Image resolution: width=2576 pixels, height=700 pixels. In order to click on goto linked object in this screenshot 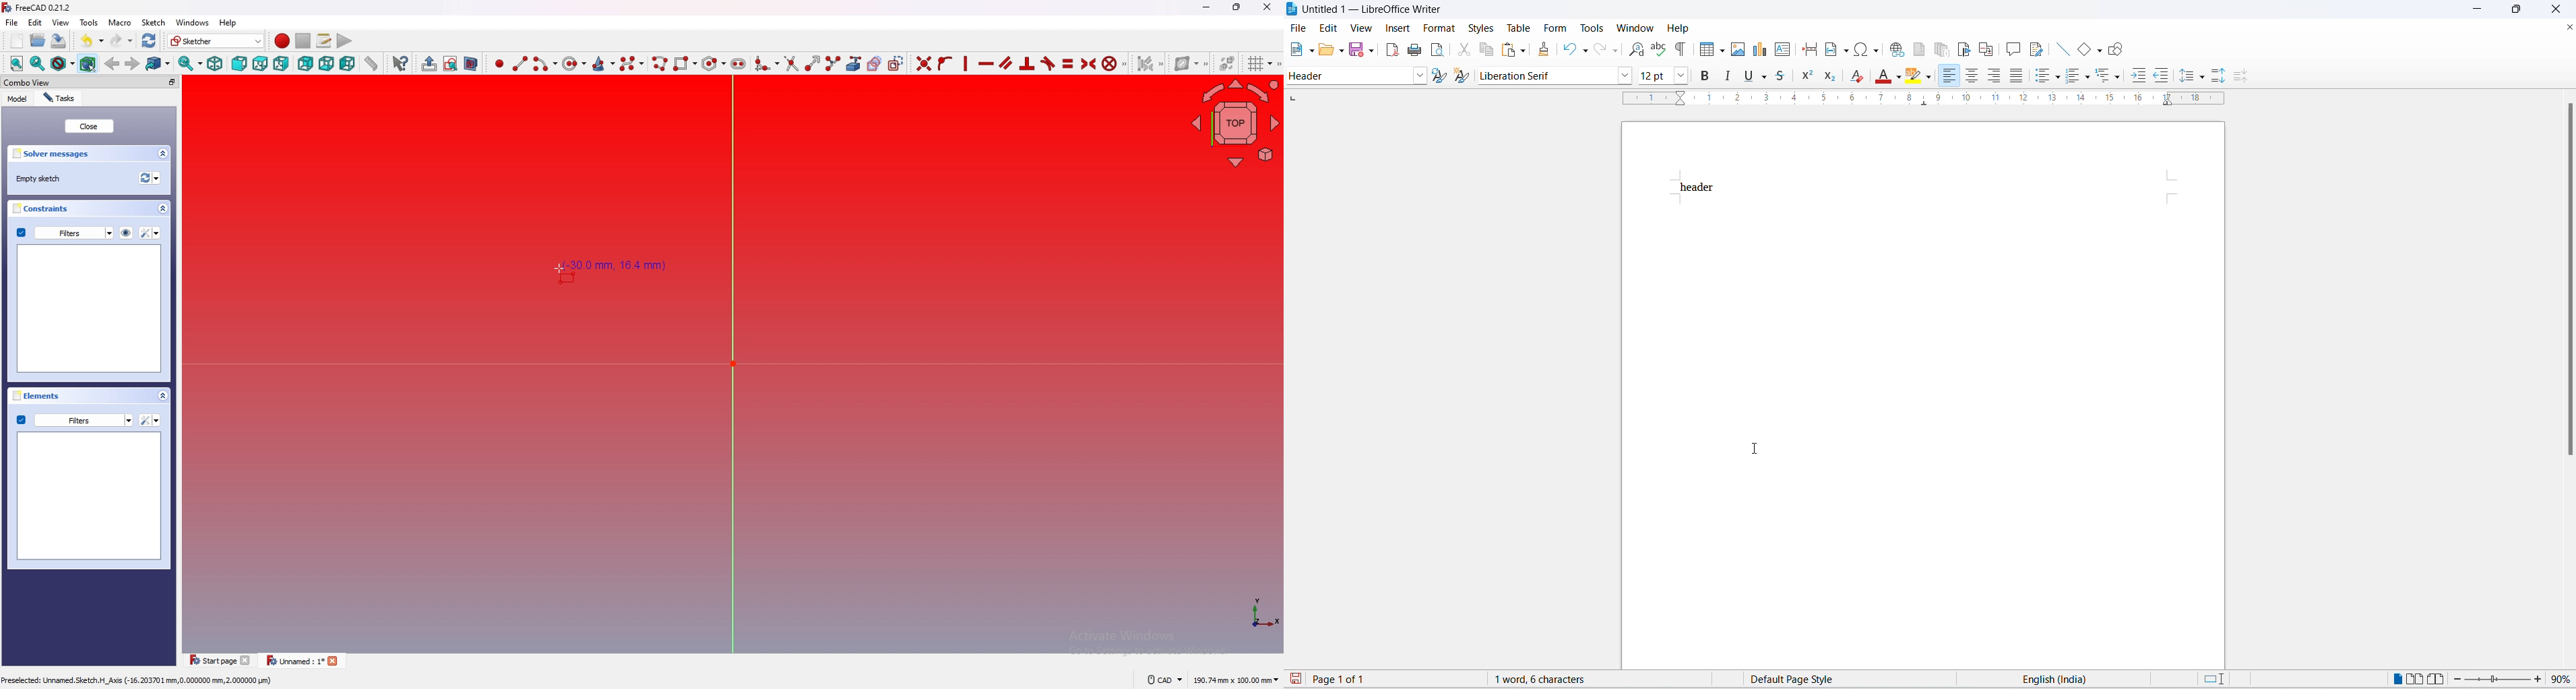, I will do `click(159, 64)`.